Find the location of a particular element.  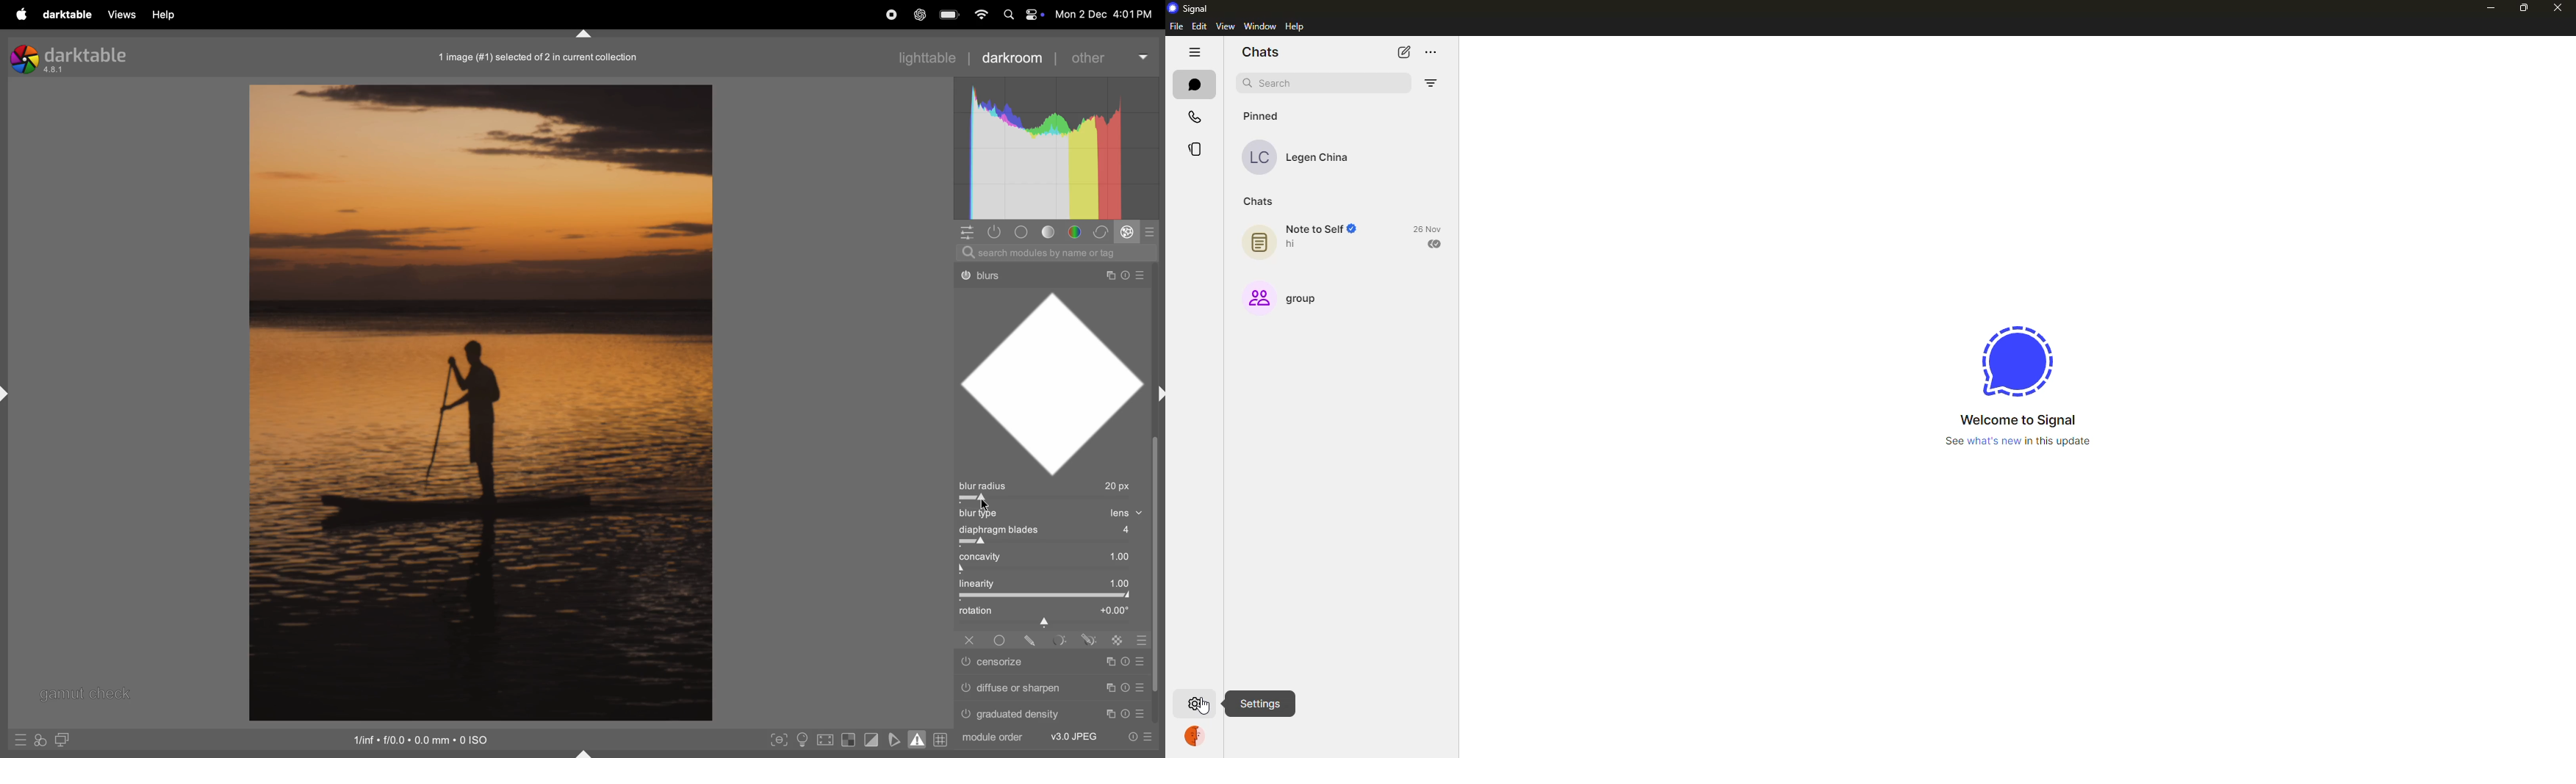

help is located at coordinates (167, 15).